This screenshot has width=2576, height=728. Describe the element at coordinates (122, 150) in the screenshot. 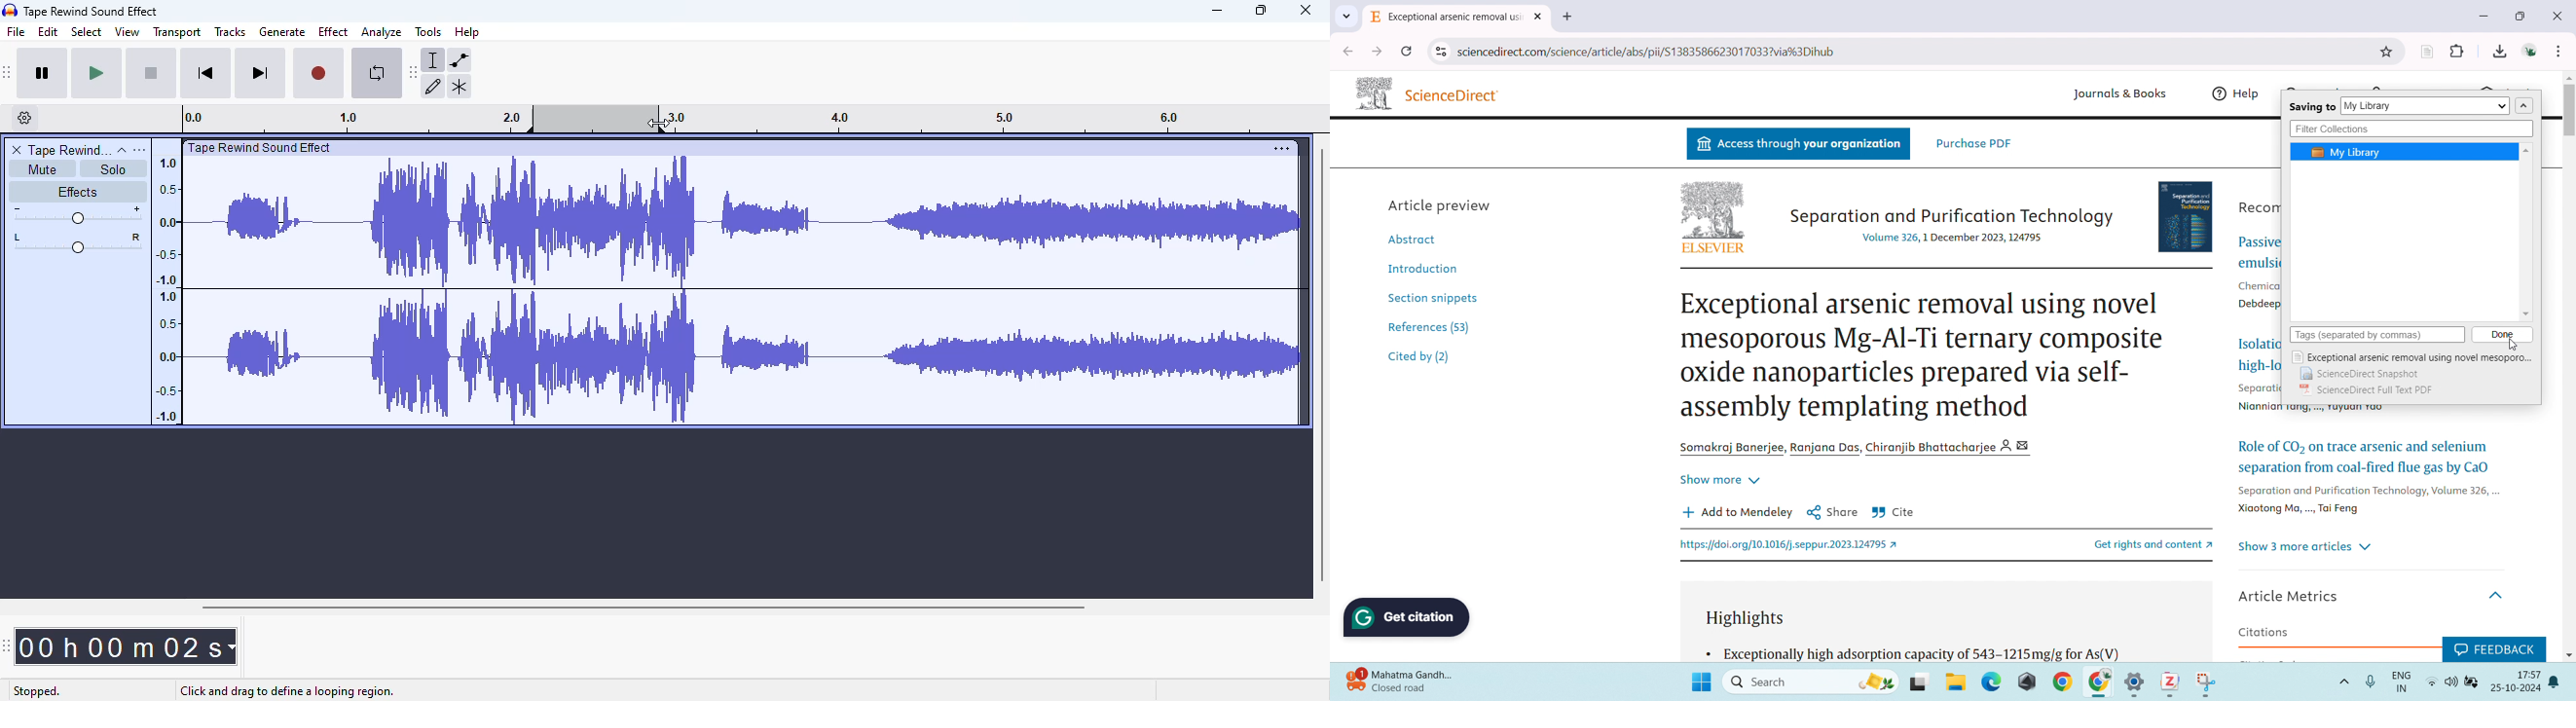

I see `collapse` at that location.